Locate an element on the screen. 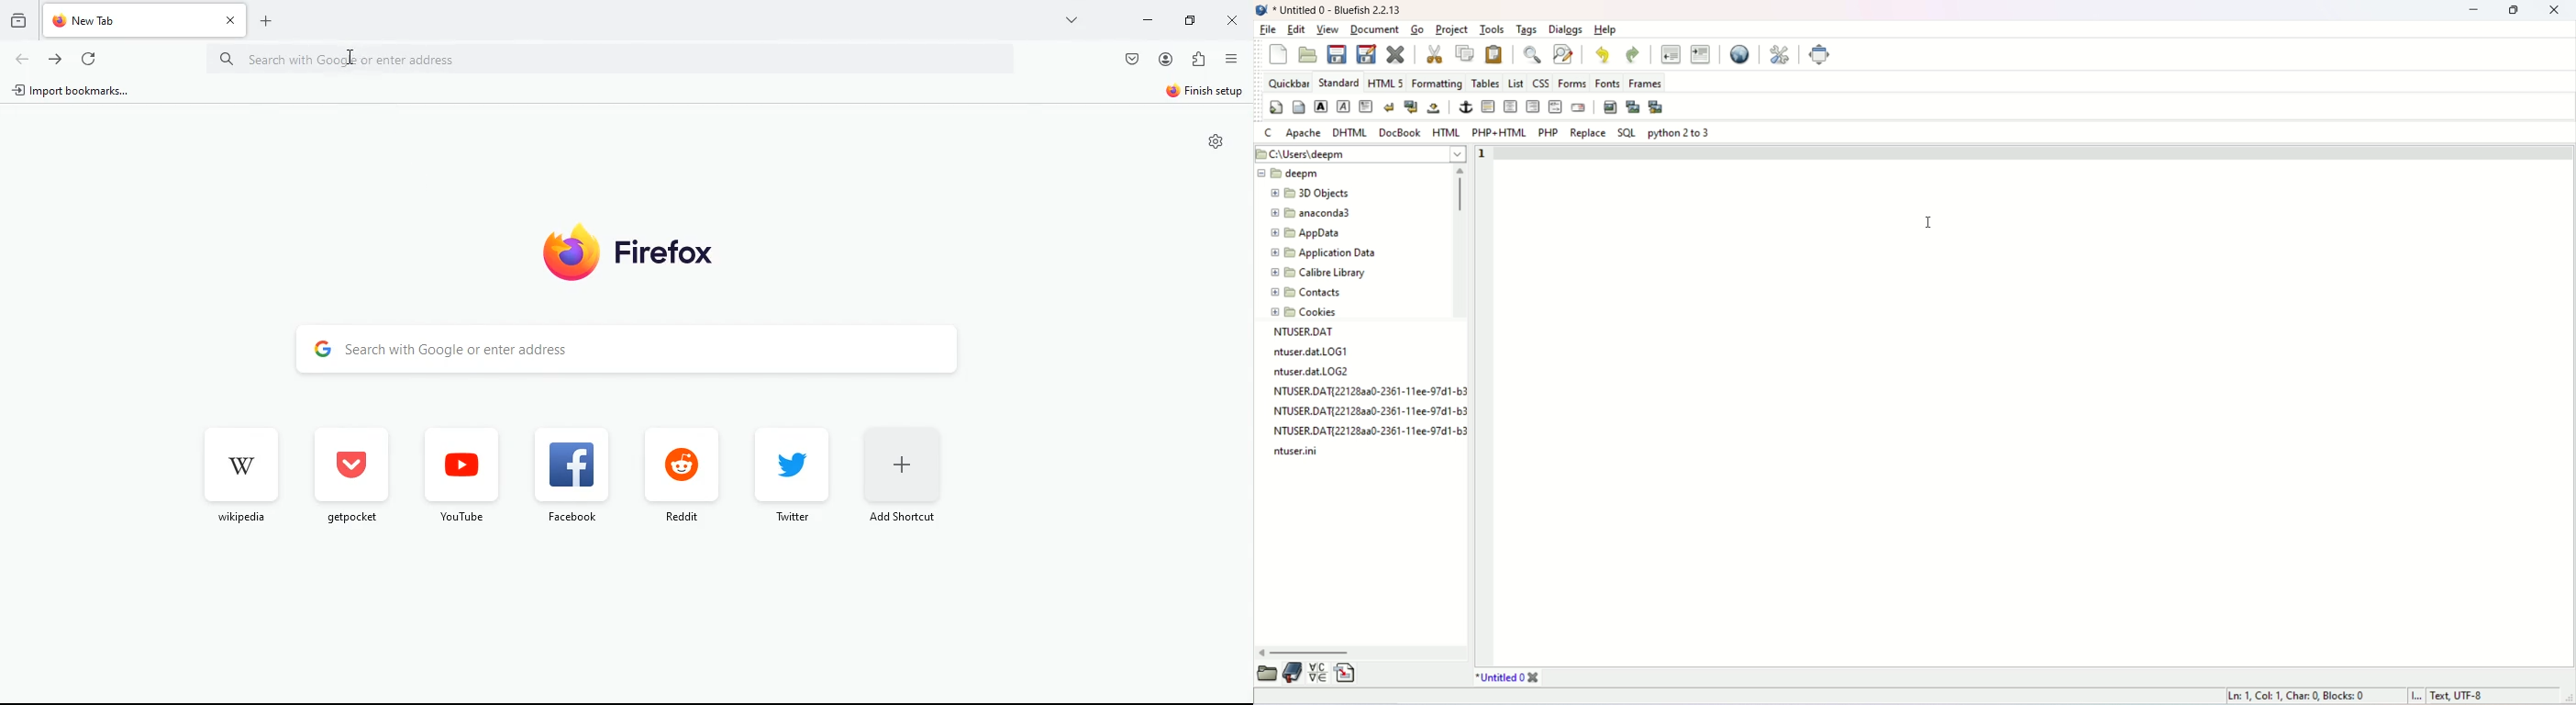  untitled is located at coordinates (1508, 679).